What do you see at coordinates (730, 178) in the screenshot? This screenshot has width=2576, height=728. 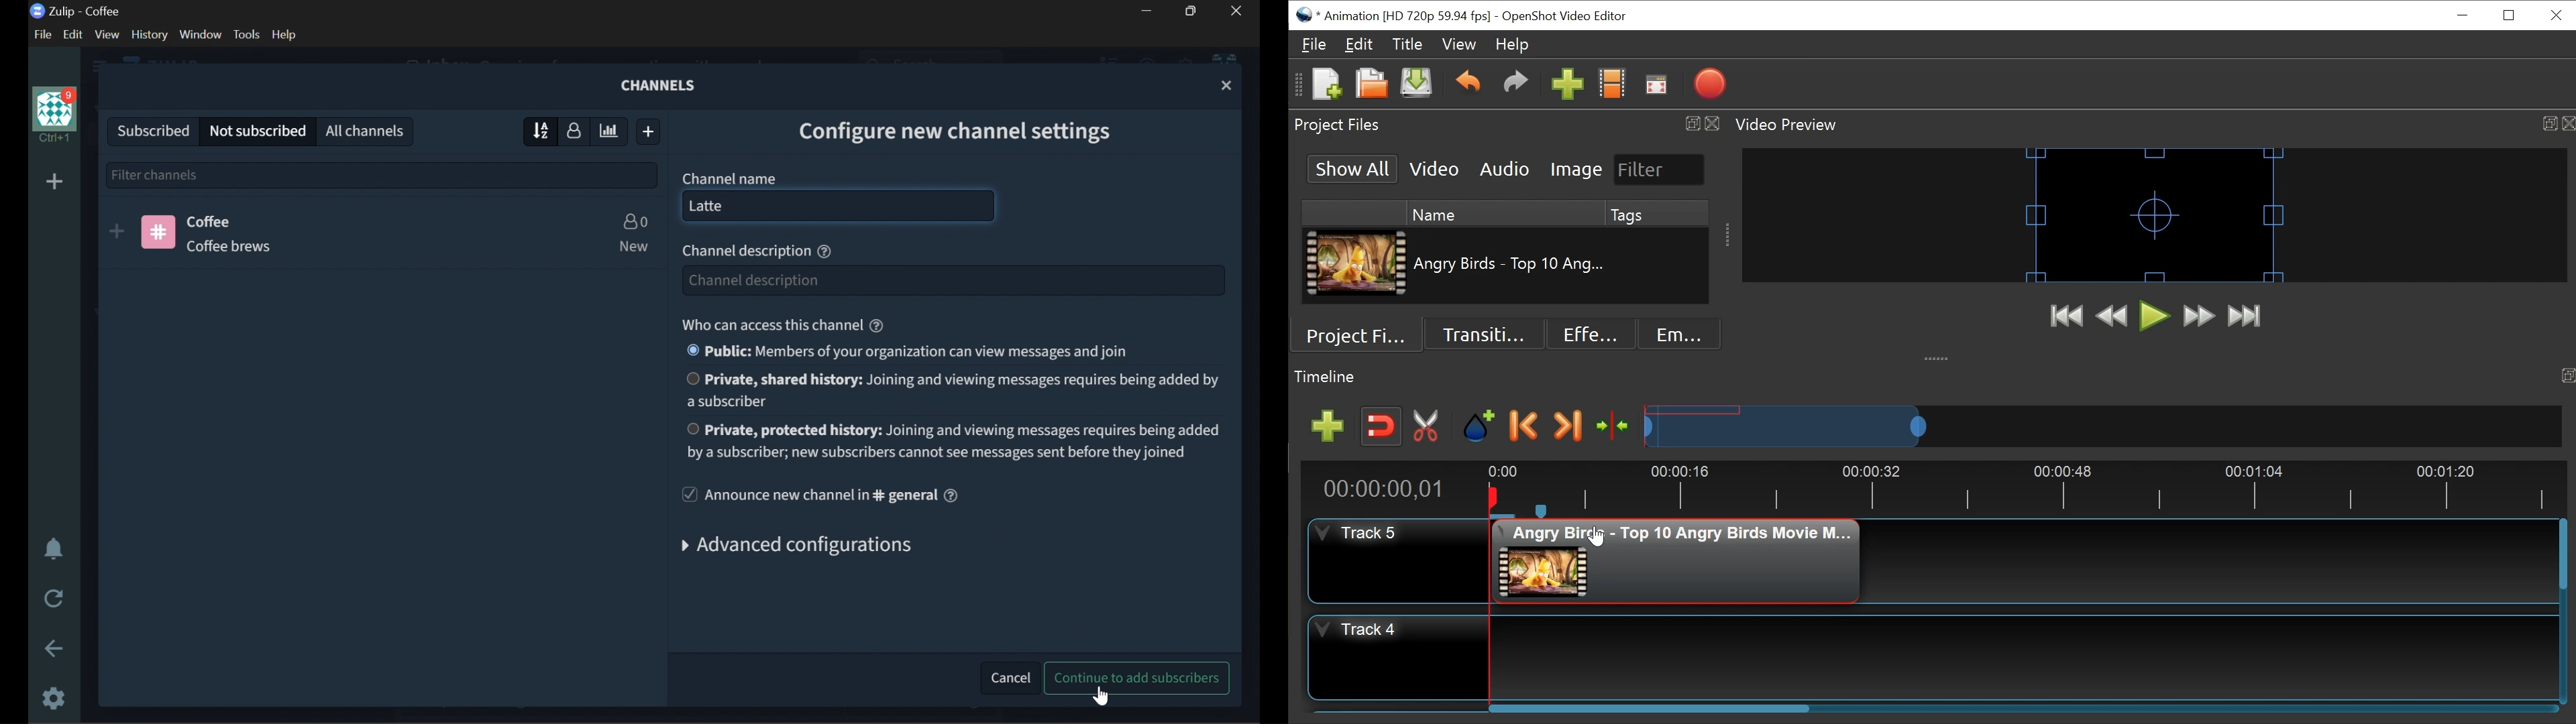 I see `CHANNEL NAME` at bounding box center [730, 178].